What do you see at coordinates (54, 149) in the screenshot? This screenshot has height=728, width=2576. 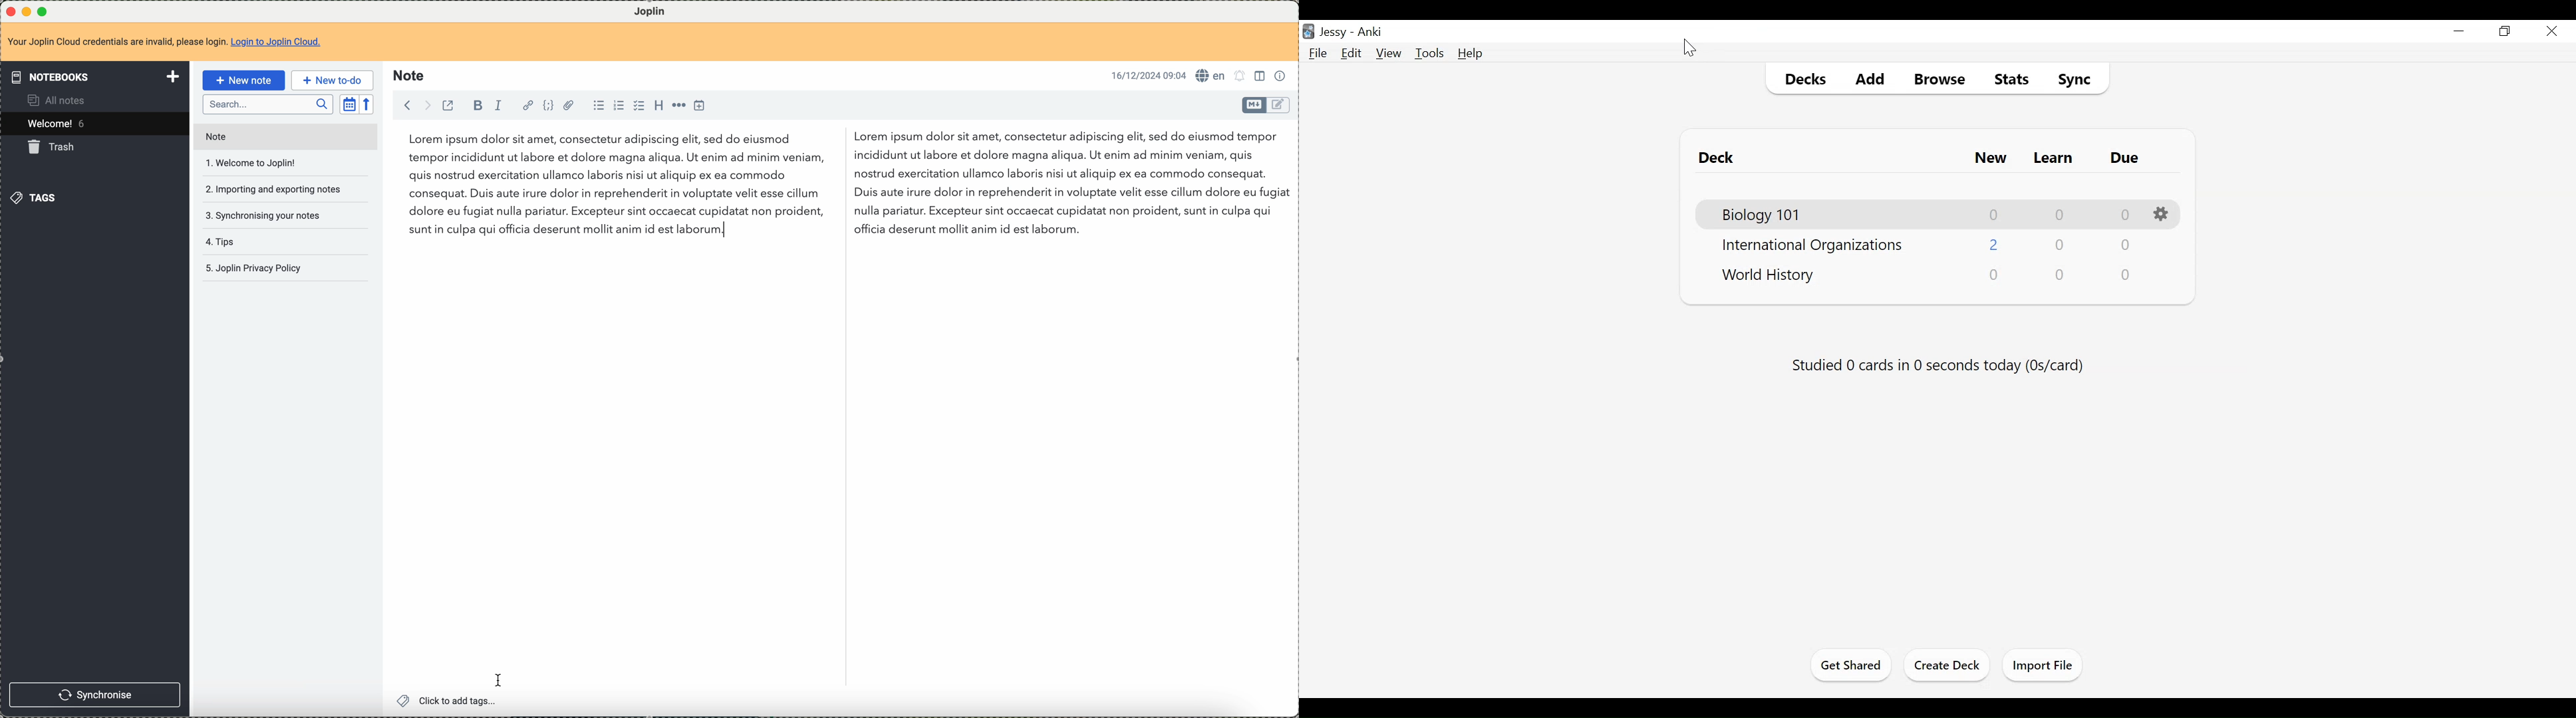 I see `trash` at bounding box center [54, 149].